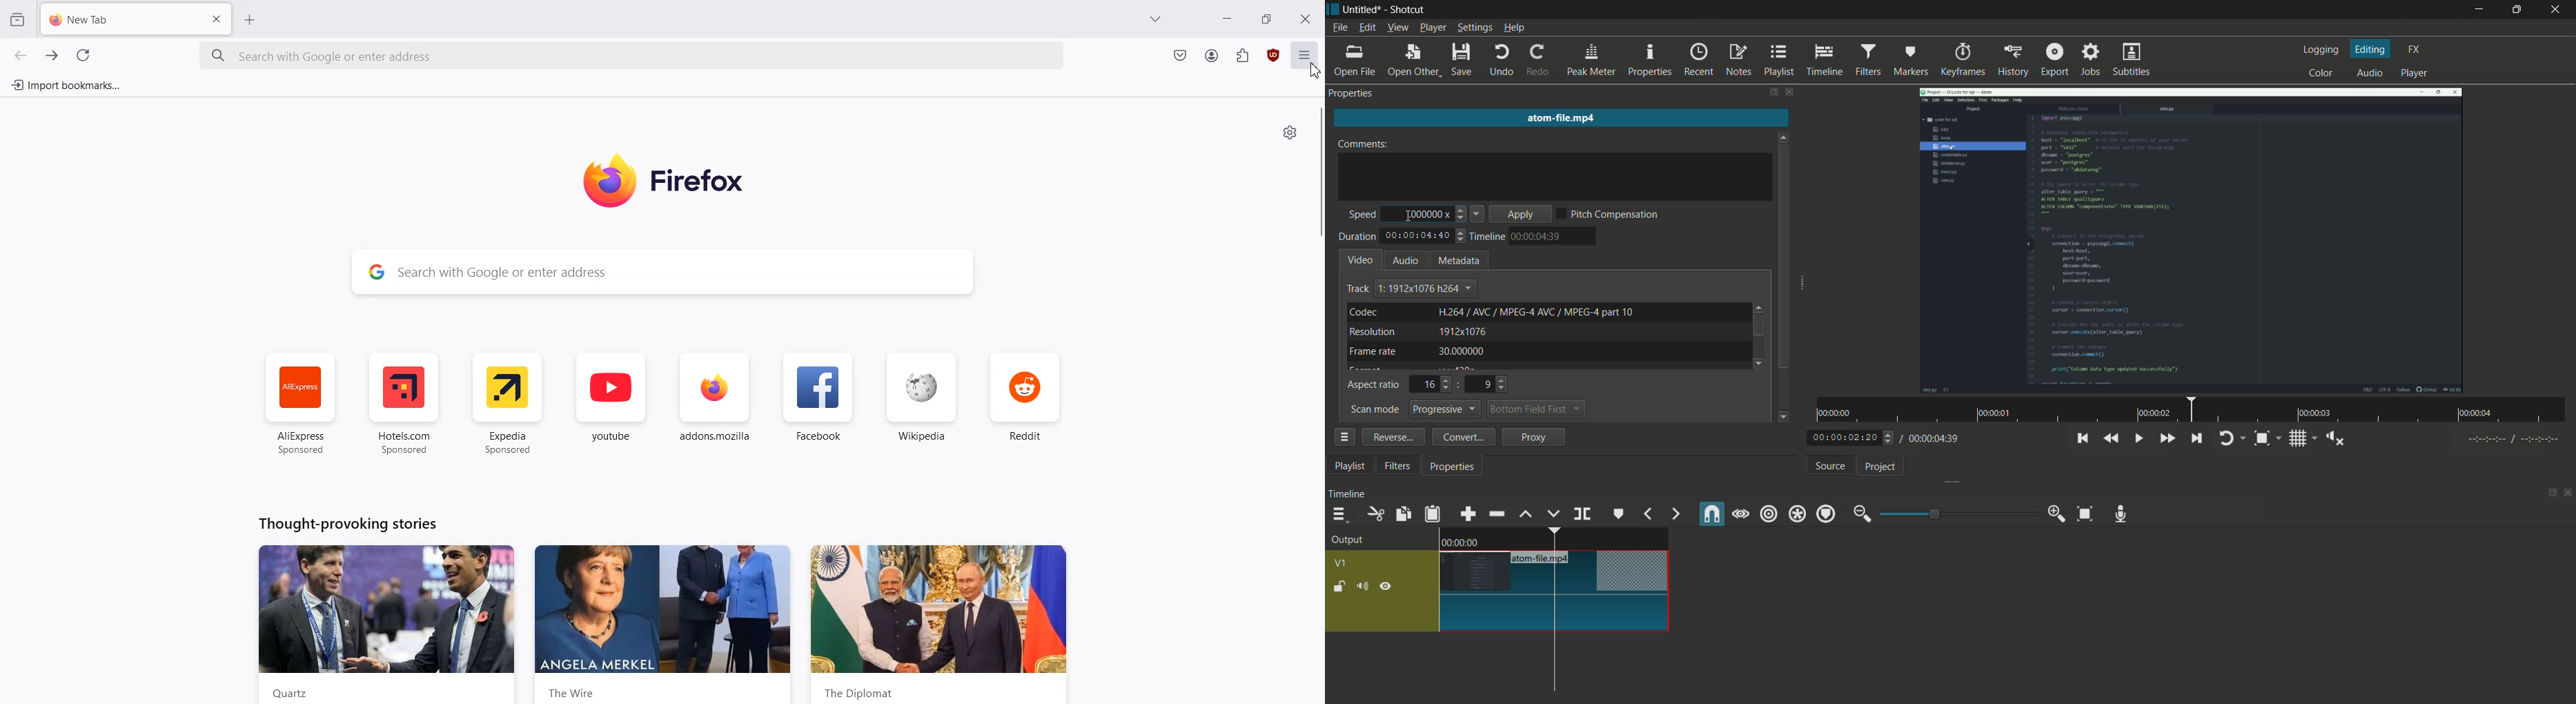 Image resolution: width=2576 pixels, height=728 pixels. What do you see at coordinates (1341, 28) in the screenshot?
I see `file menu` at bounding box center [1341, 28].